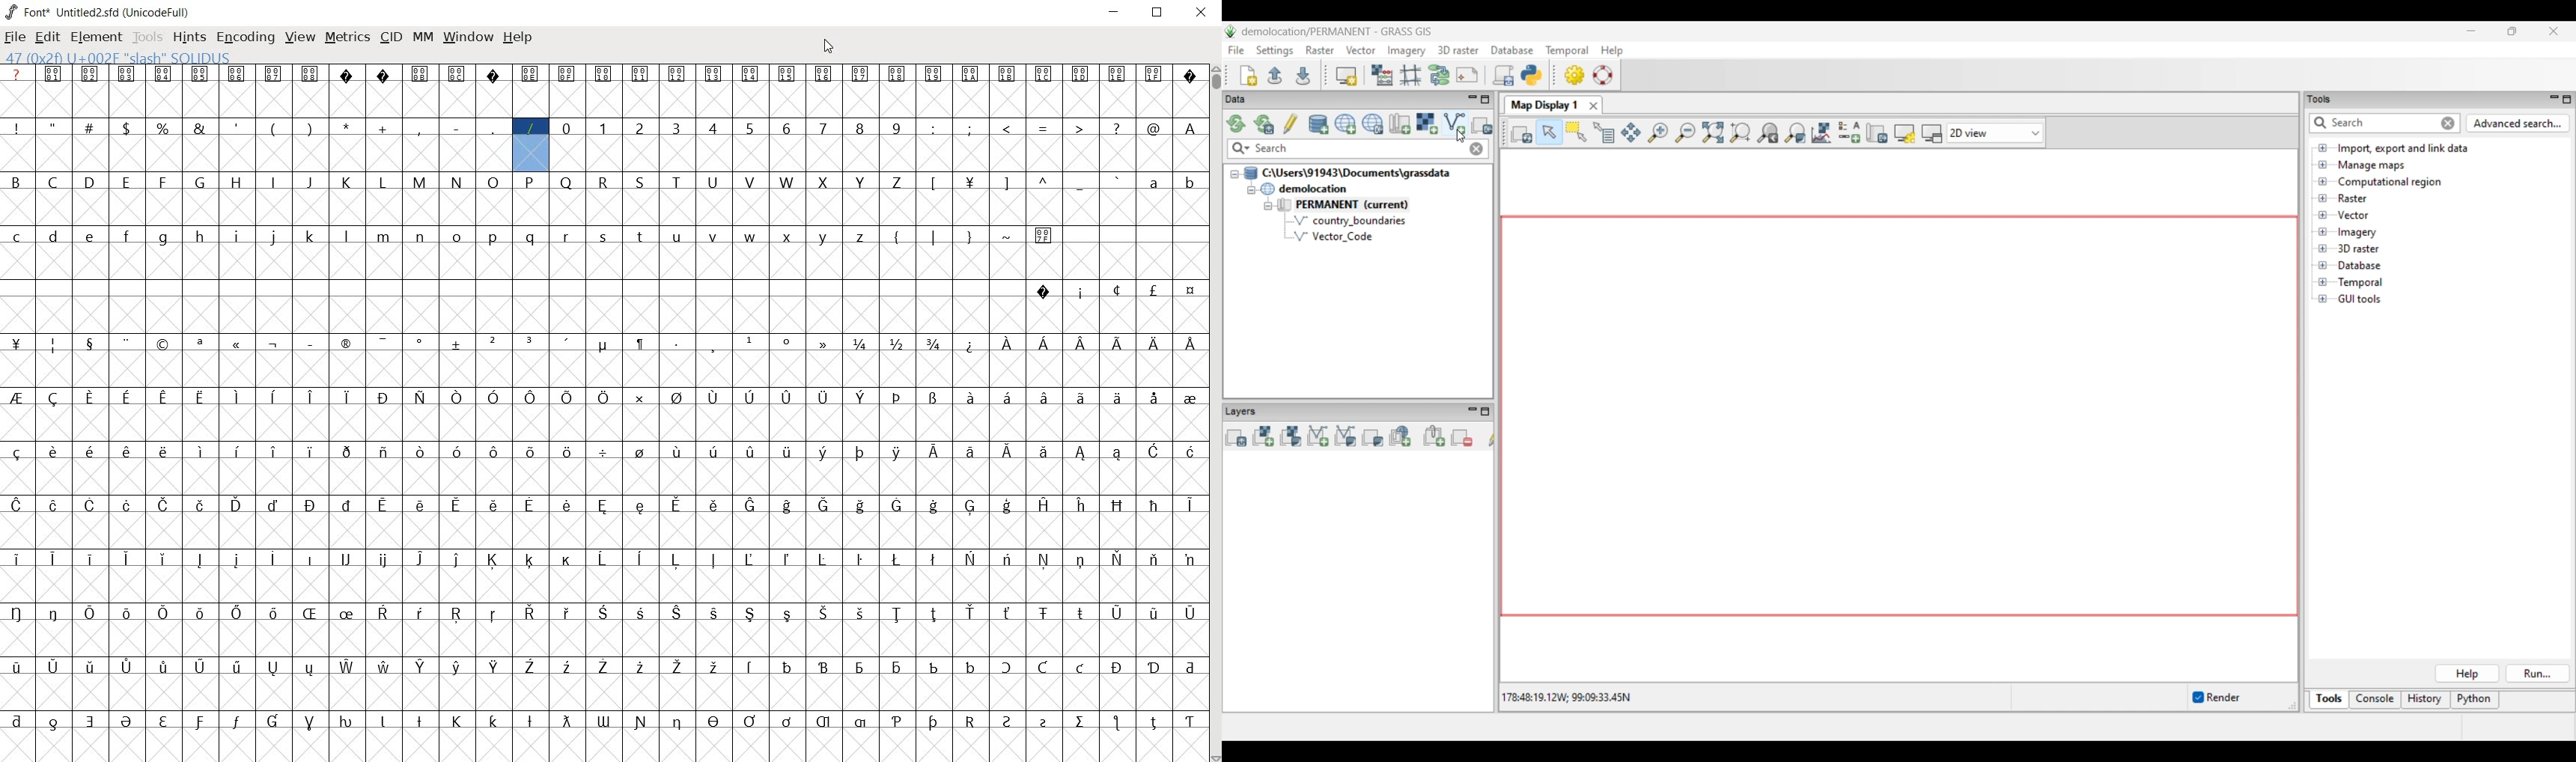  What do you see at coordinates (1082, 454) in the screenshot?
I see `glyph` at bounding box center [1082, 454].